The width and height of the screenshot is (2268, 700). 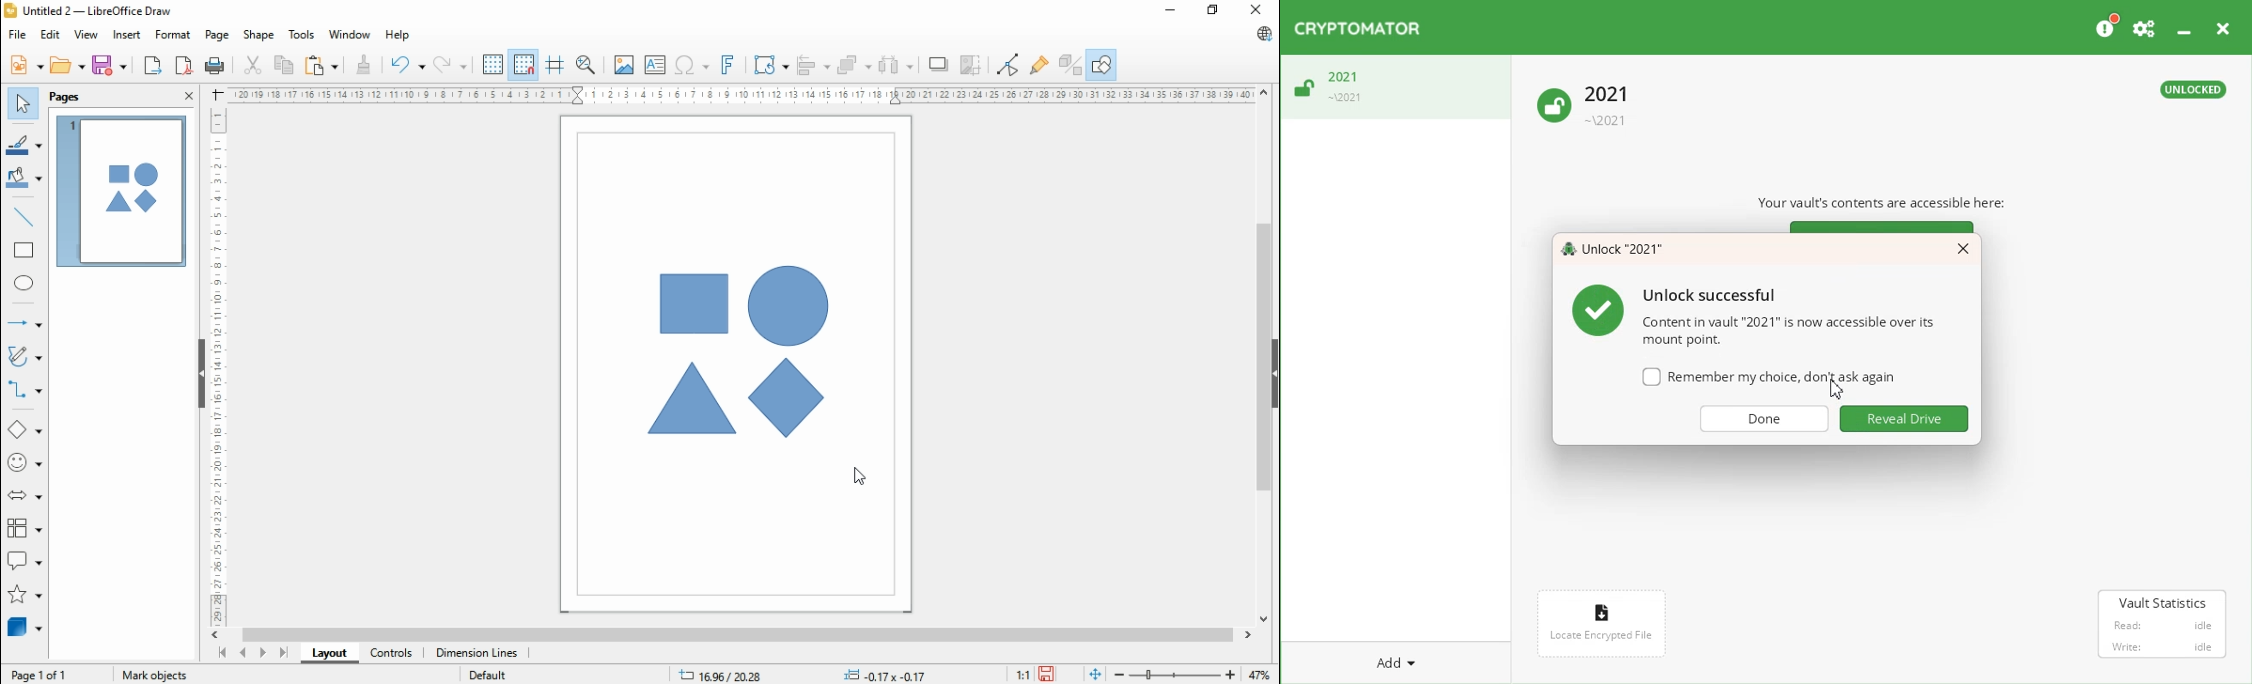 I want to click on ellipse, so click(x=26, y=285).